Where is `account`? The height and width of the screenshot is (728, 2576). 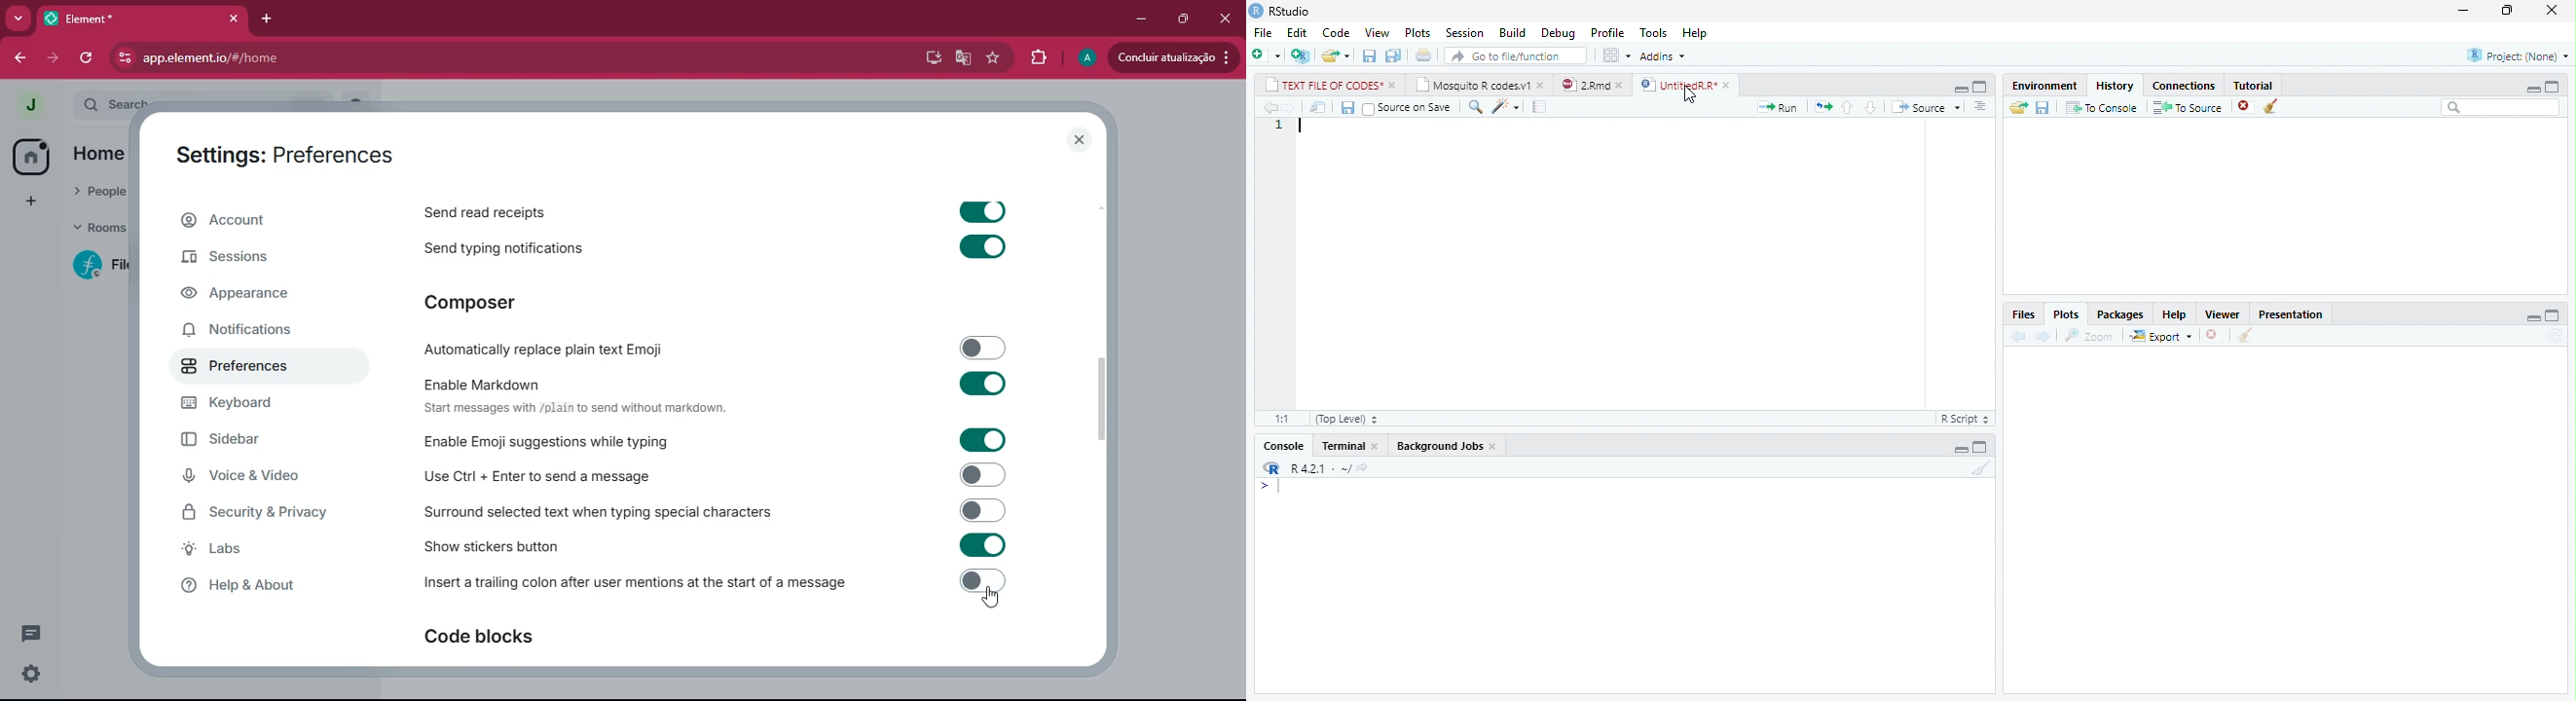
account is located at coordinates (260, 220).